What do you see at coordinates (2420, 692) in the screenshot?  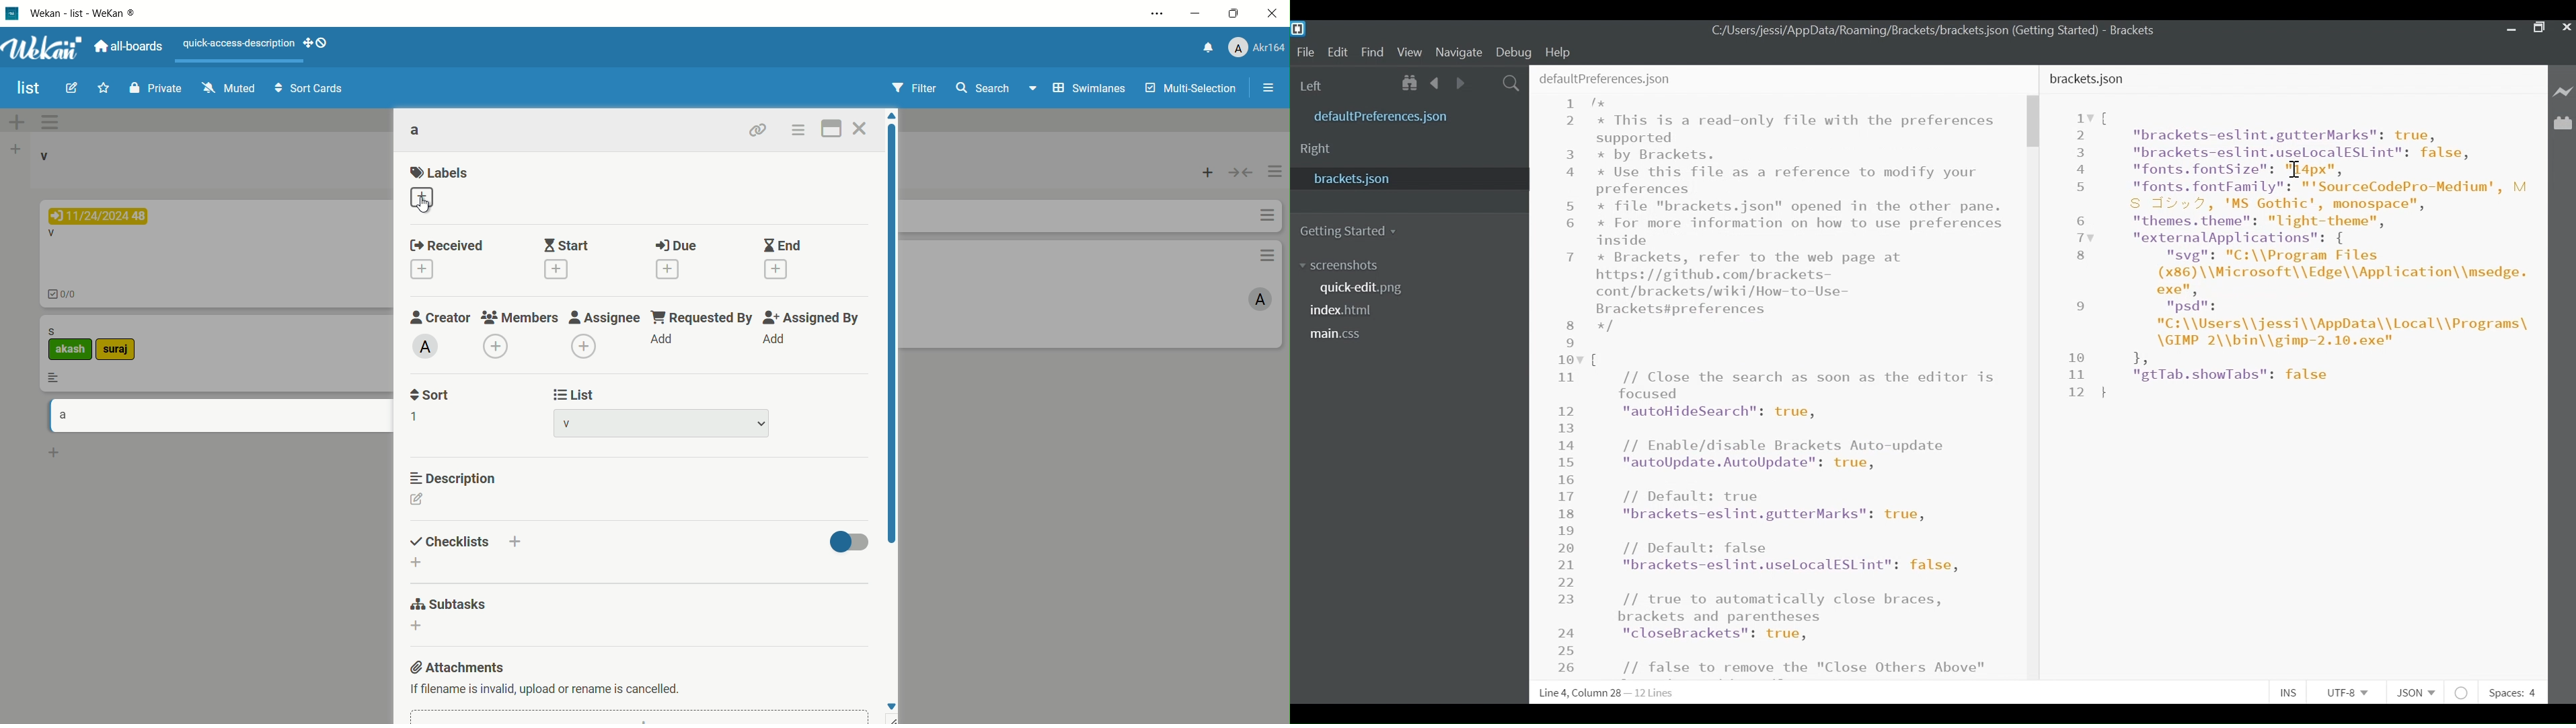 I see `JSON` at bounding box center [2420, 692].